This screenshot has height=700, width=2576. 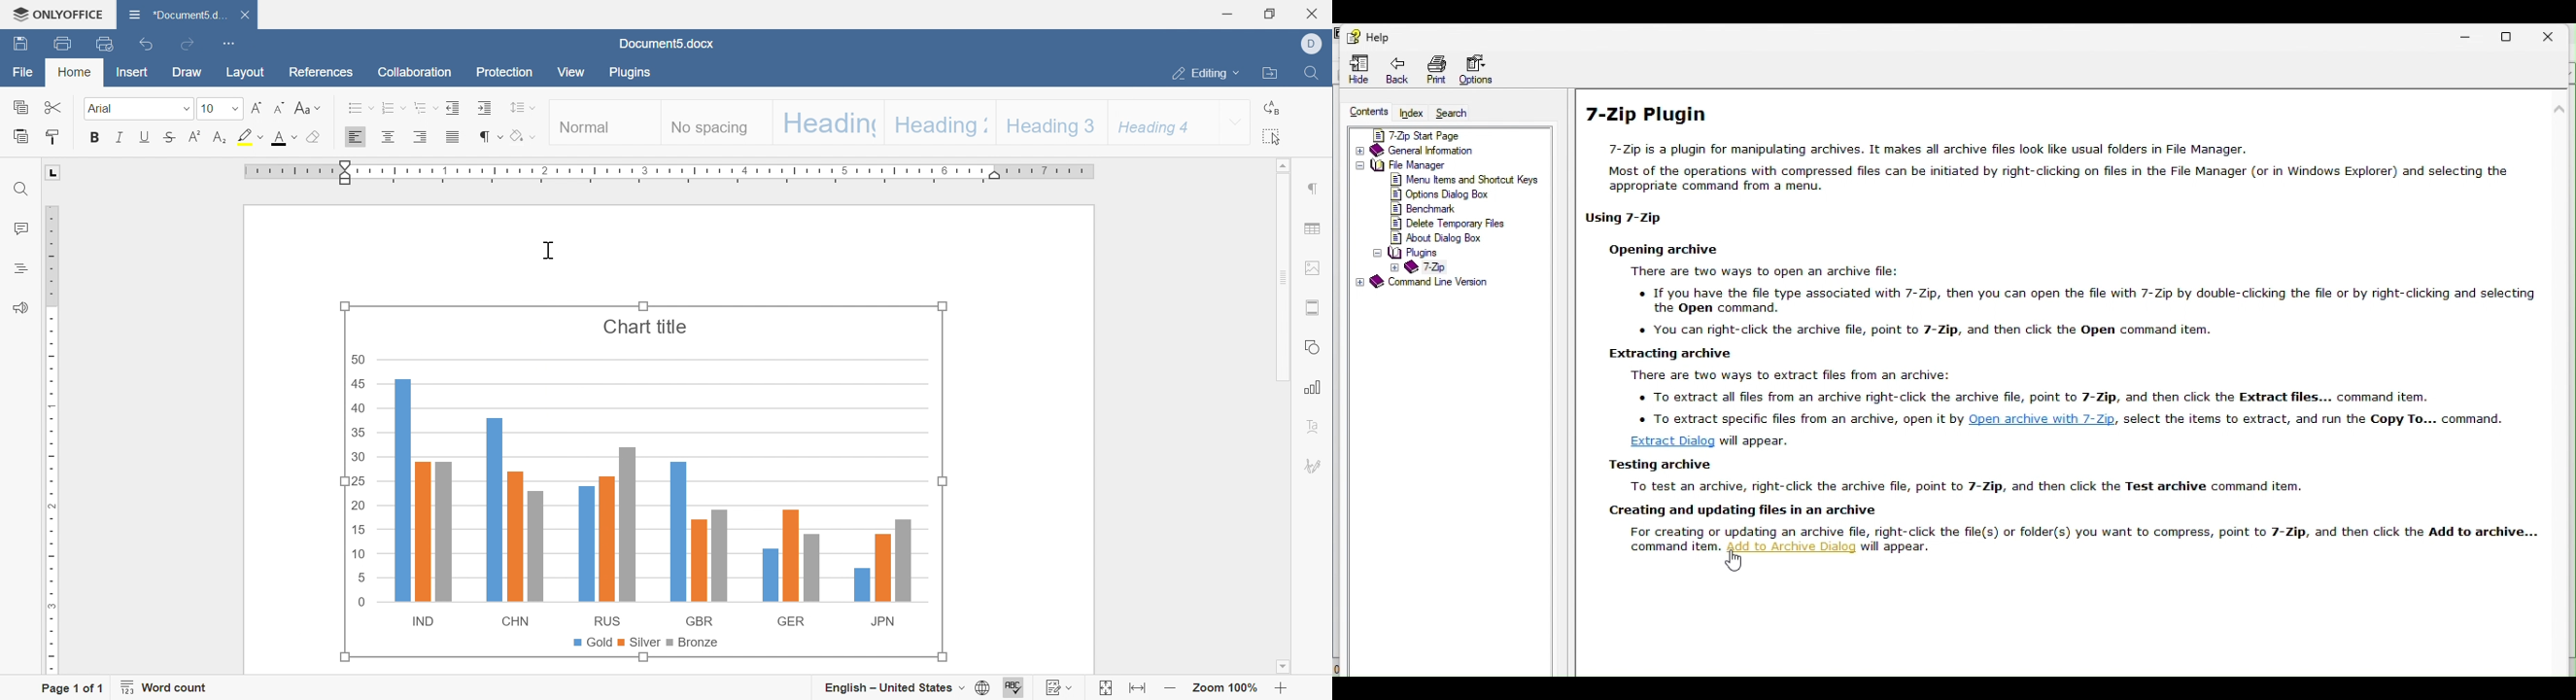 What do you see at coordinates (166, 688) in the screenshot?
I see `word count` at bounding box center [166, 688].